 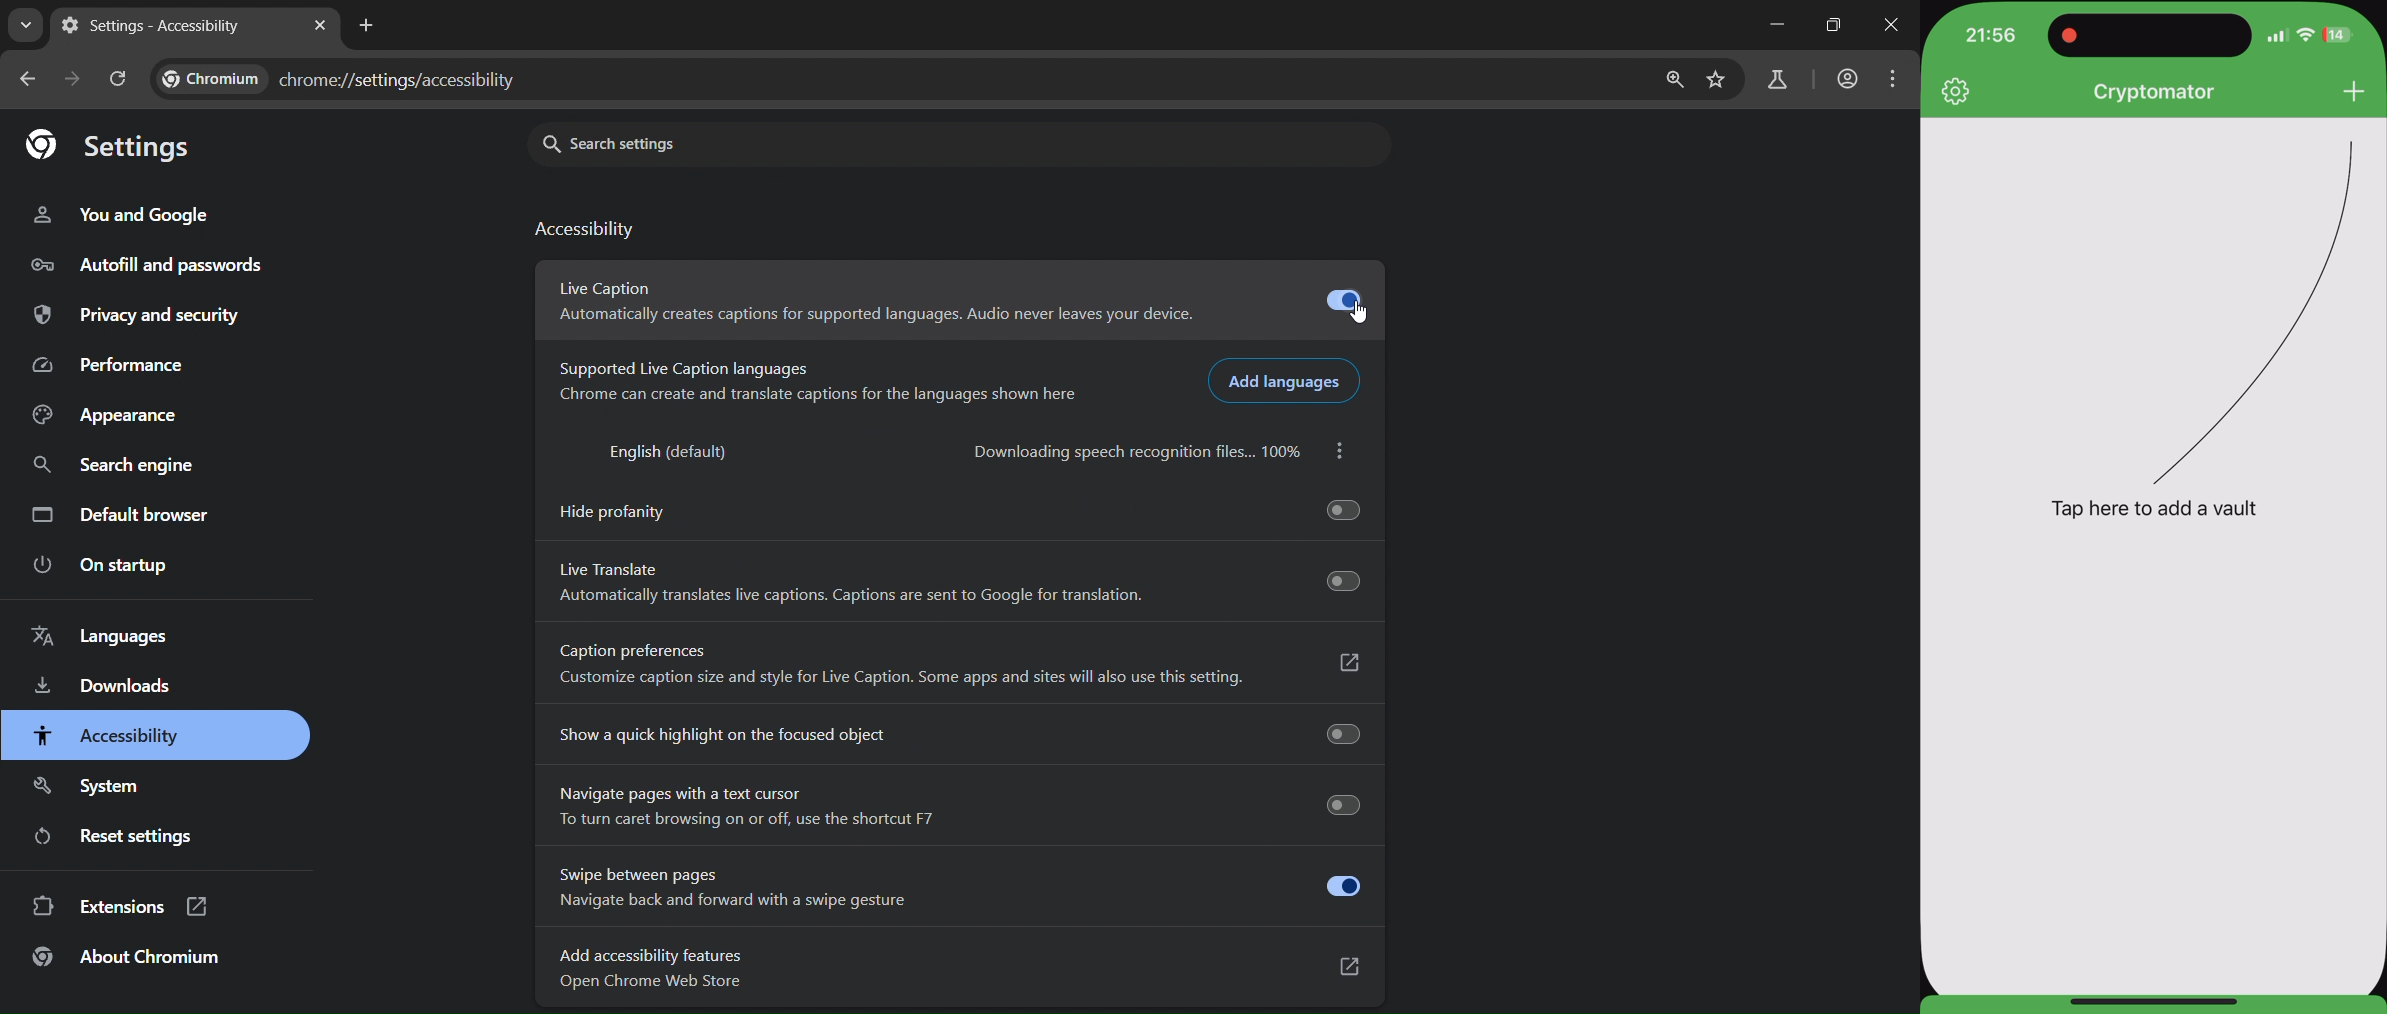 What do you see at coordinates (815, 382) in the screenshot?
I see `Supported Live Caption languages
Chrome can create and translate captions for the languages shown here` at bounding box center [815, 382].